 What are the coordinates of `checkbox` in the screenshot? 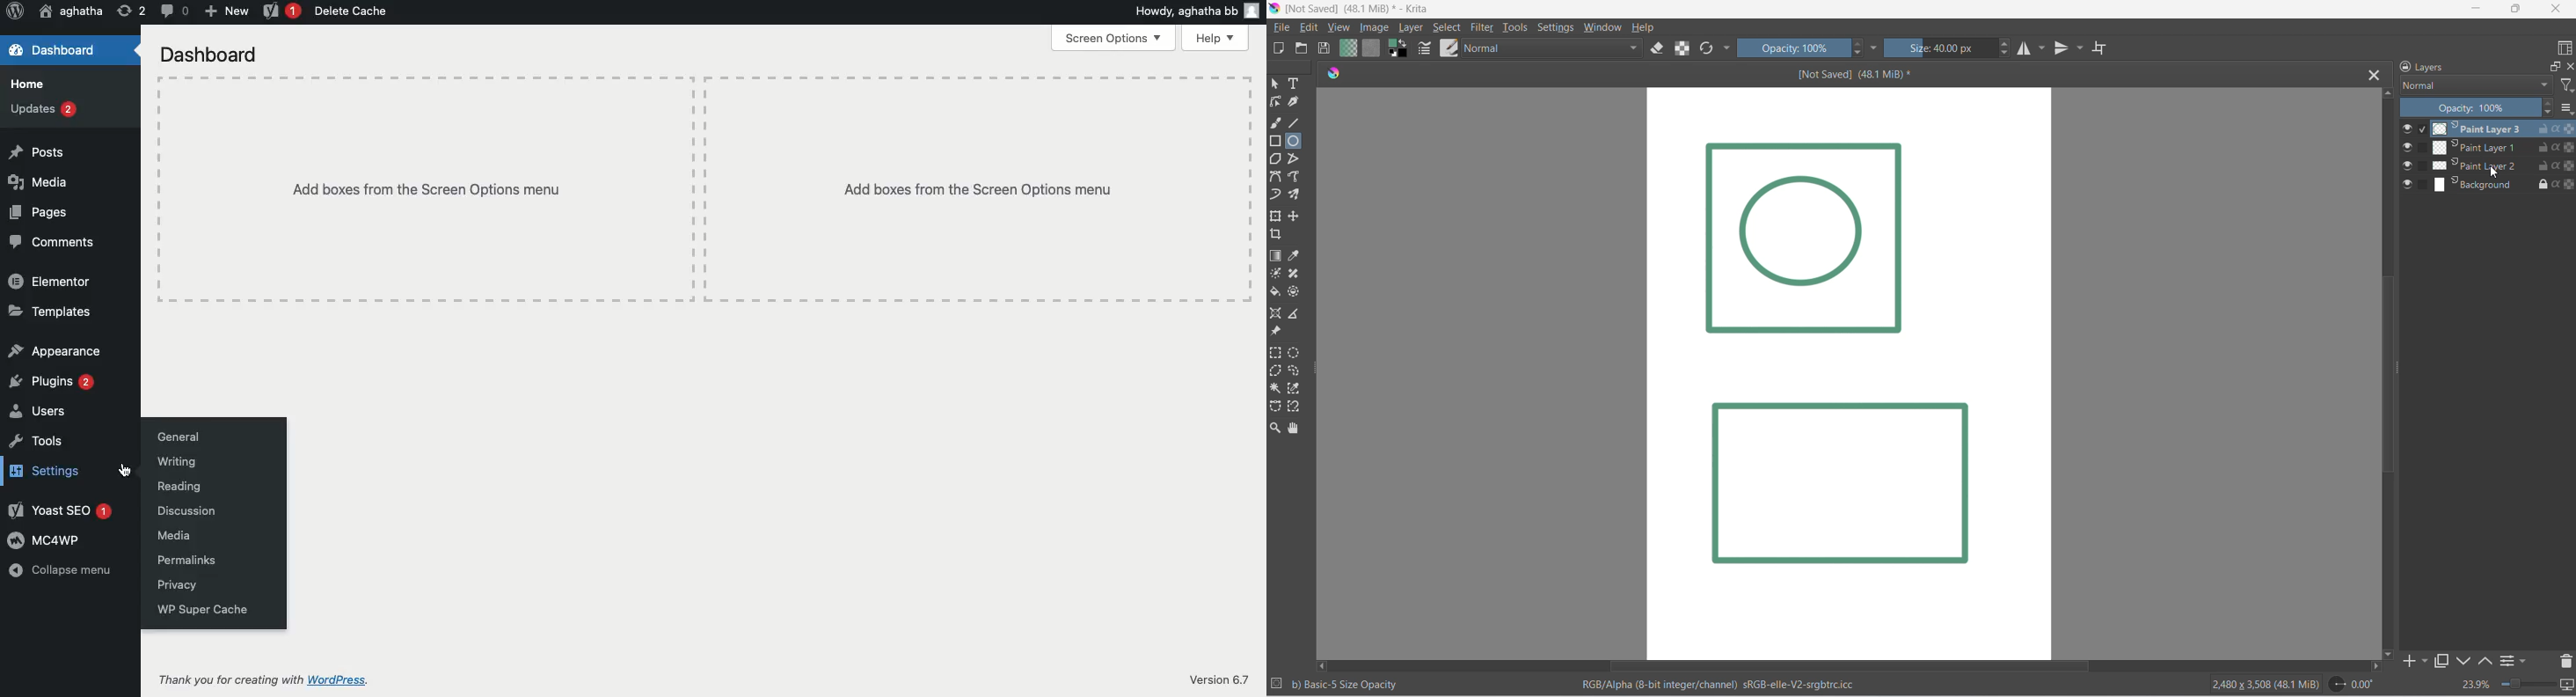 It's located at (2422, 164).